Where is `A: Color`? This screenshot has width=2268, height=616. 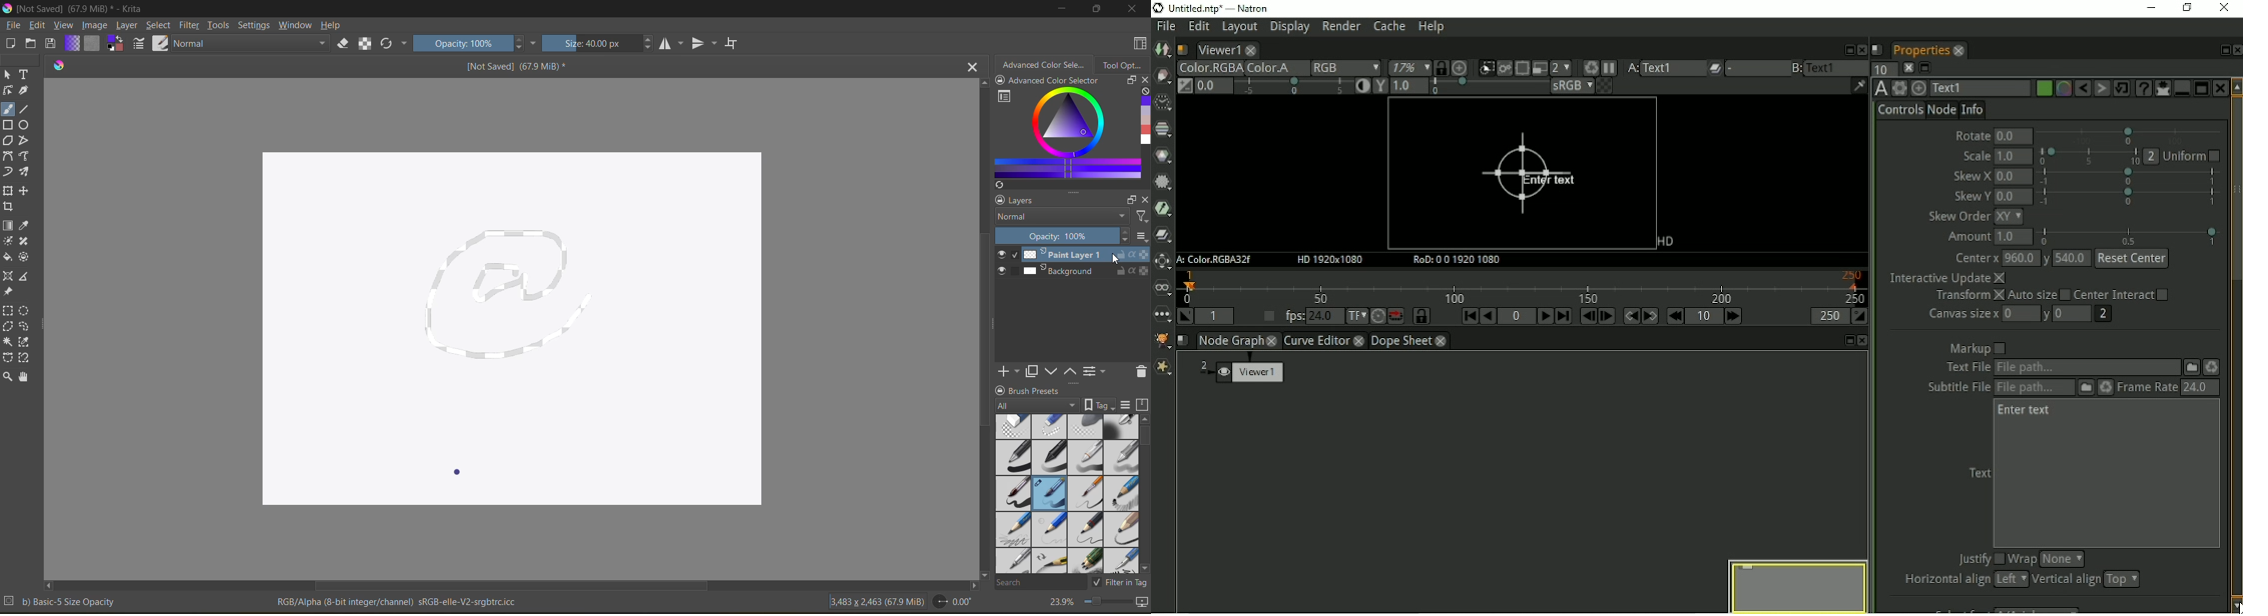
A: Color is located at coordinates (1216, 260).